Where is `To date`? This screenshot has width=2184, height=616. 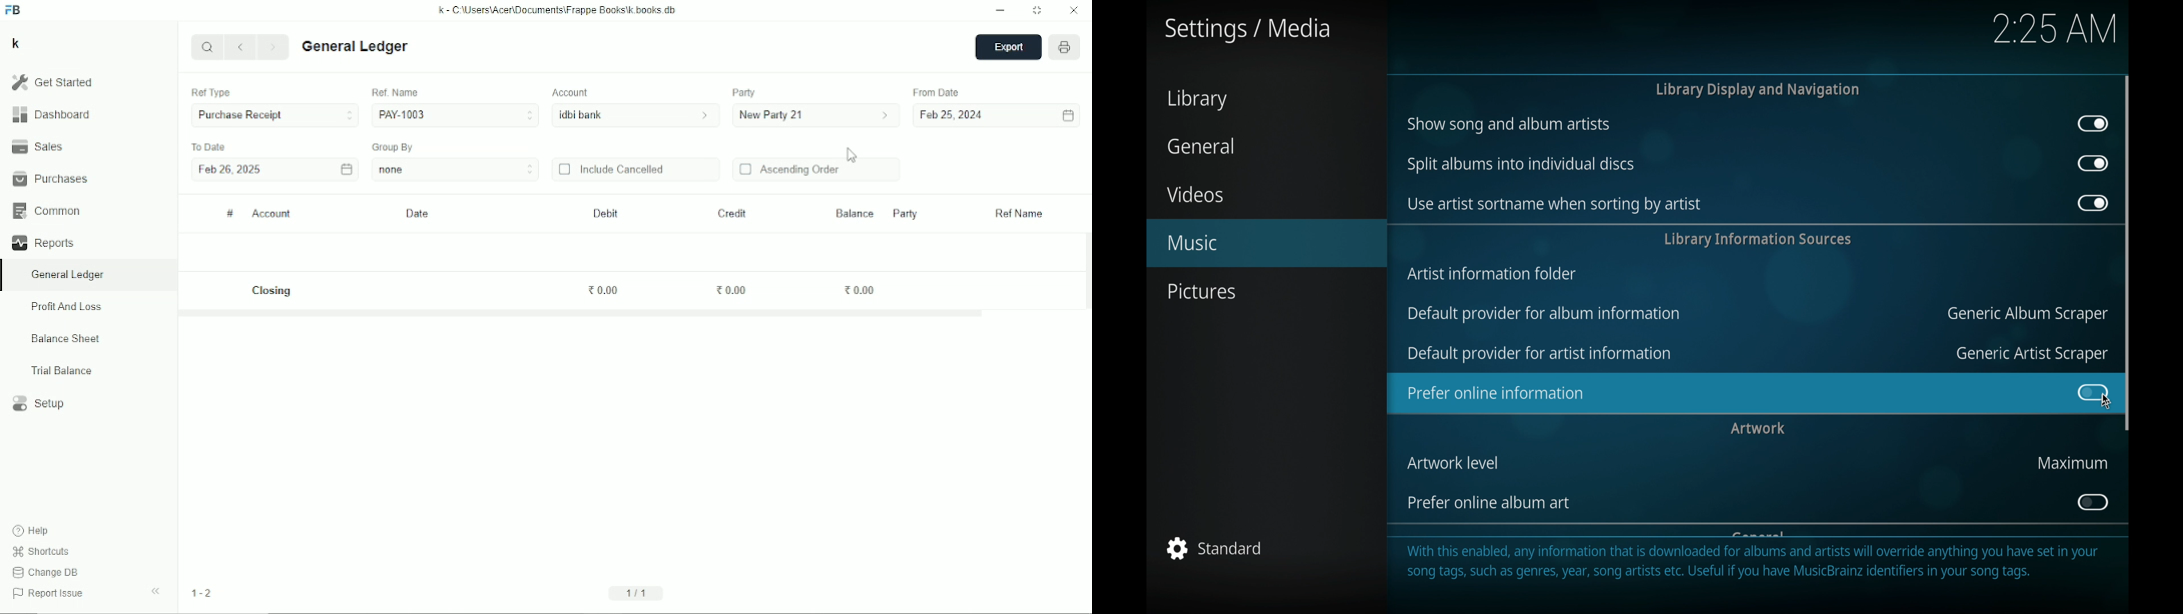
To date is located at coordinates (208, 146).